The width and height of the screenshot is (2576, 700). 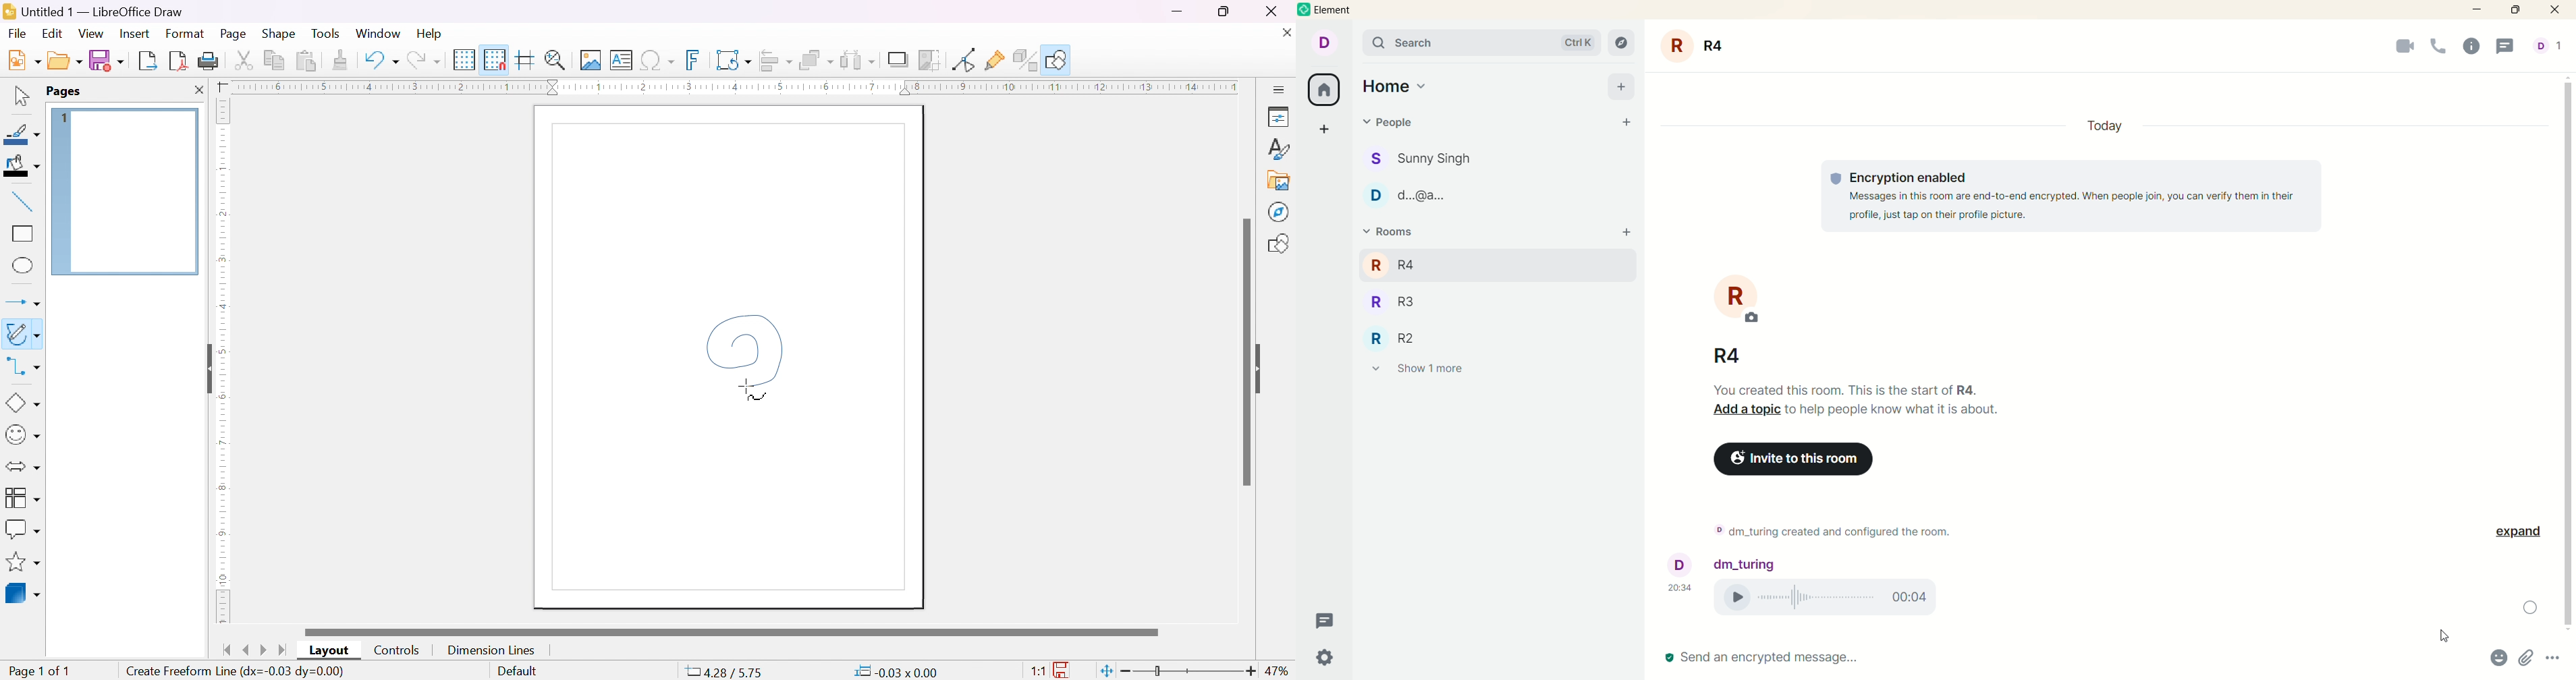 I want to click on maximize, so click(x=2520, y=11).